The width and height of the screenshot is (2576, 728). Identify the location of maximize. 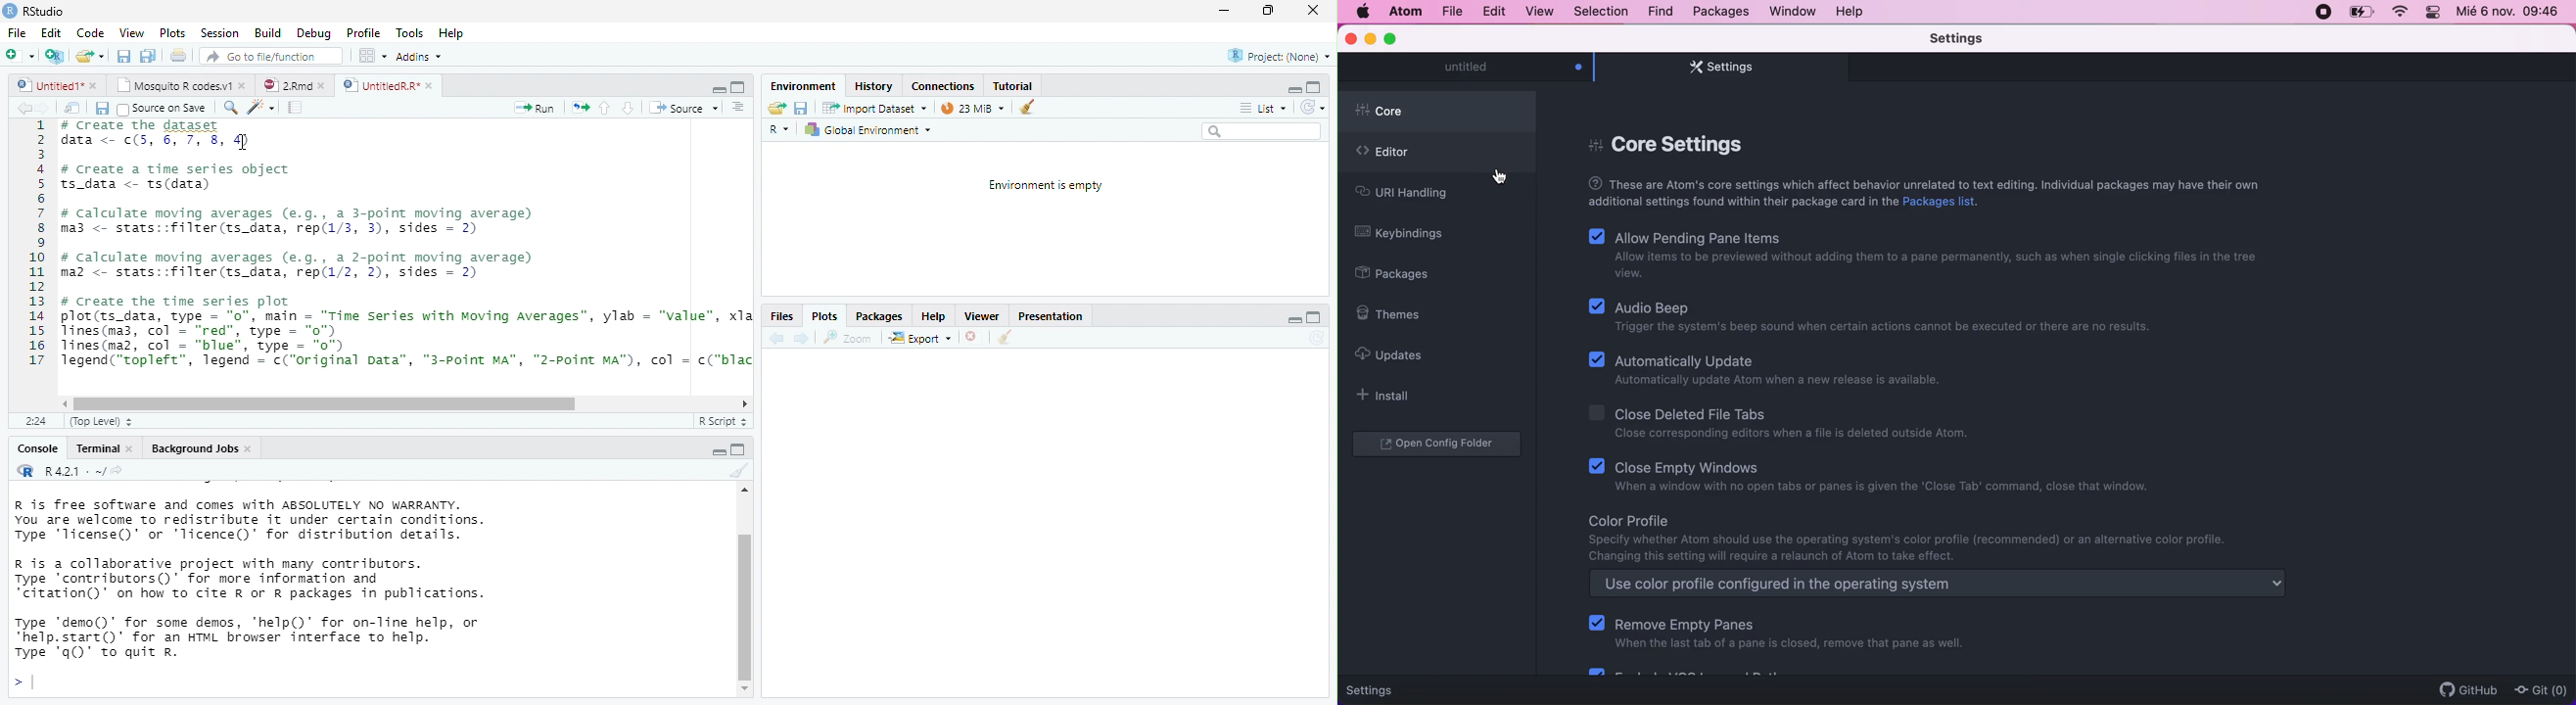
(1312, 318).